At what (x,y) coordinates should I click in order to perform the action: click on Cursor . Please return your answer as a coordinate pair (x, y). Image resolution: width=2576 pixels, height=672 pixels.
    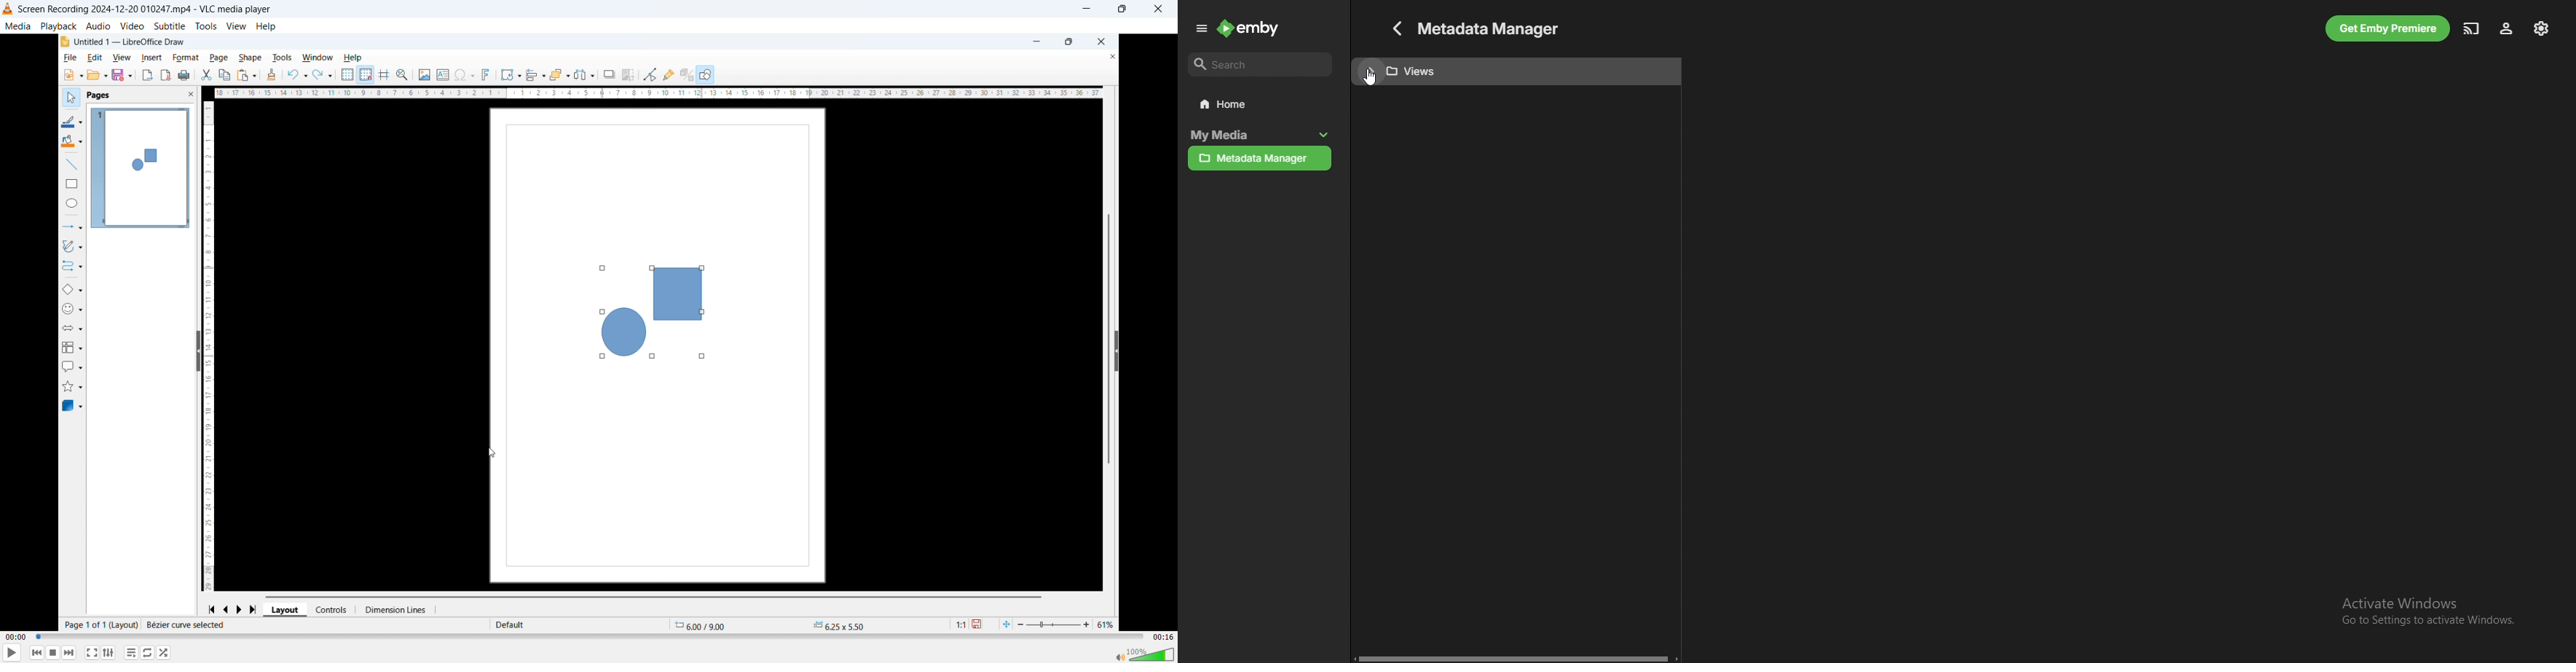
    Looking at the image, I should click on (492, 453).